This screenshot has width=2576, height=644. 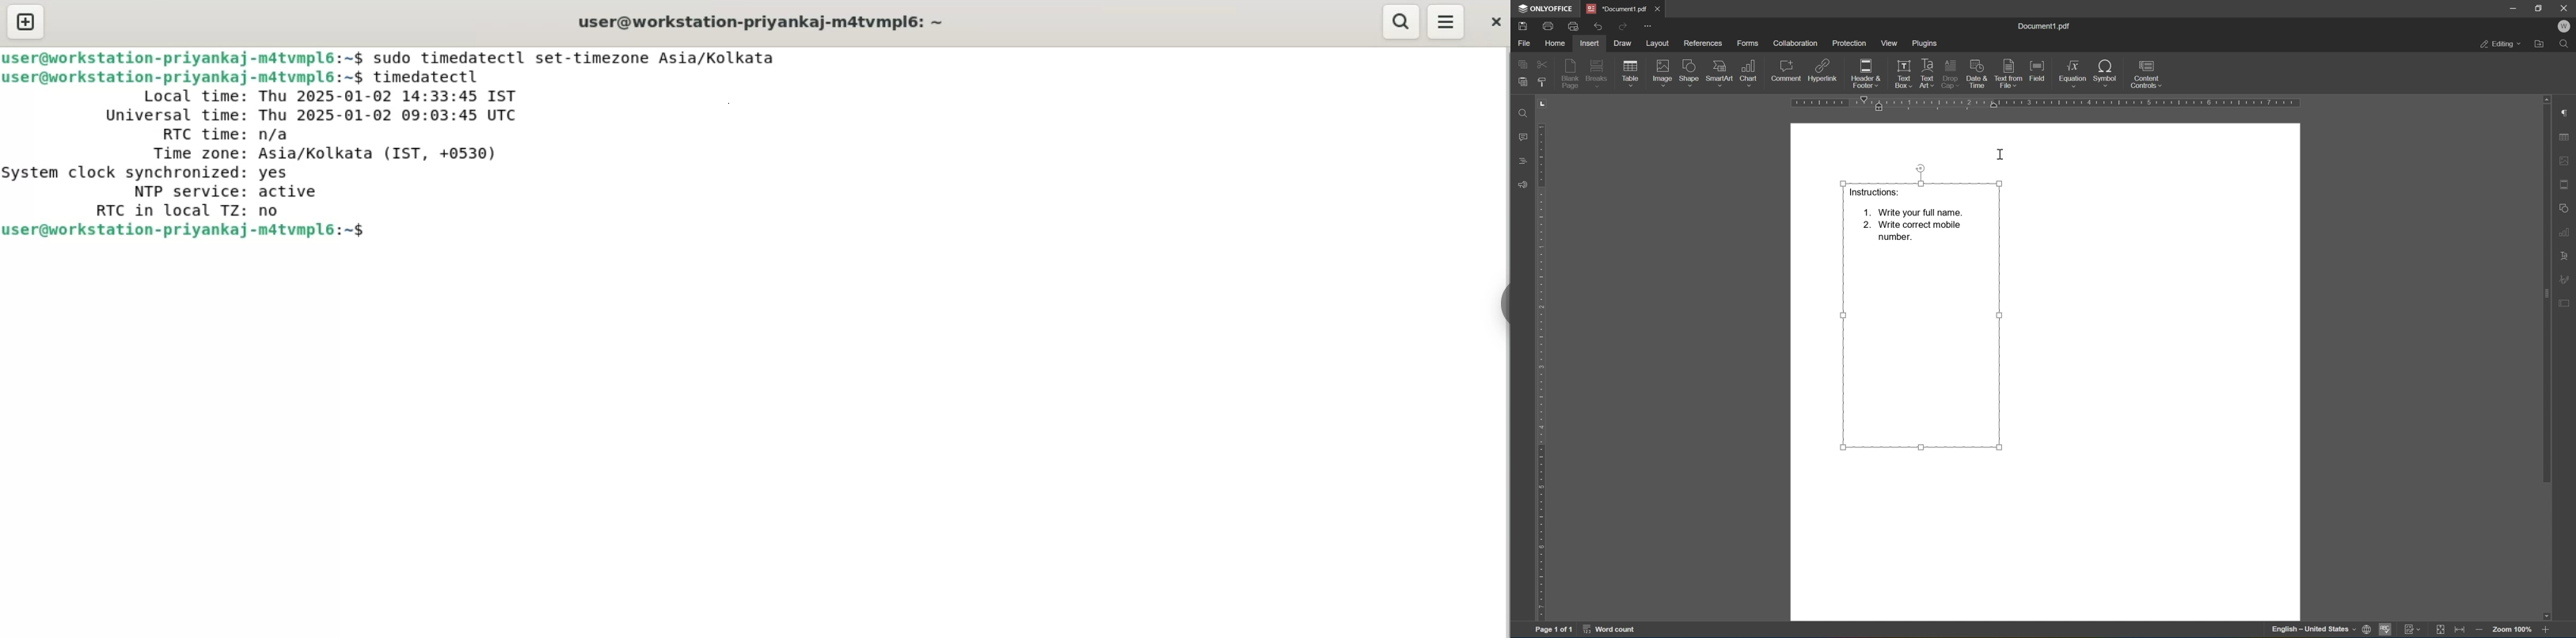 What do you see at coordinates (2565, 137) in the screenshot?
I see `Table settings` at bounding box center [2565, 137].